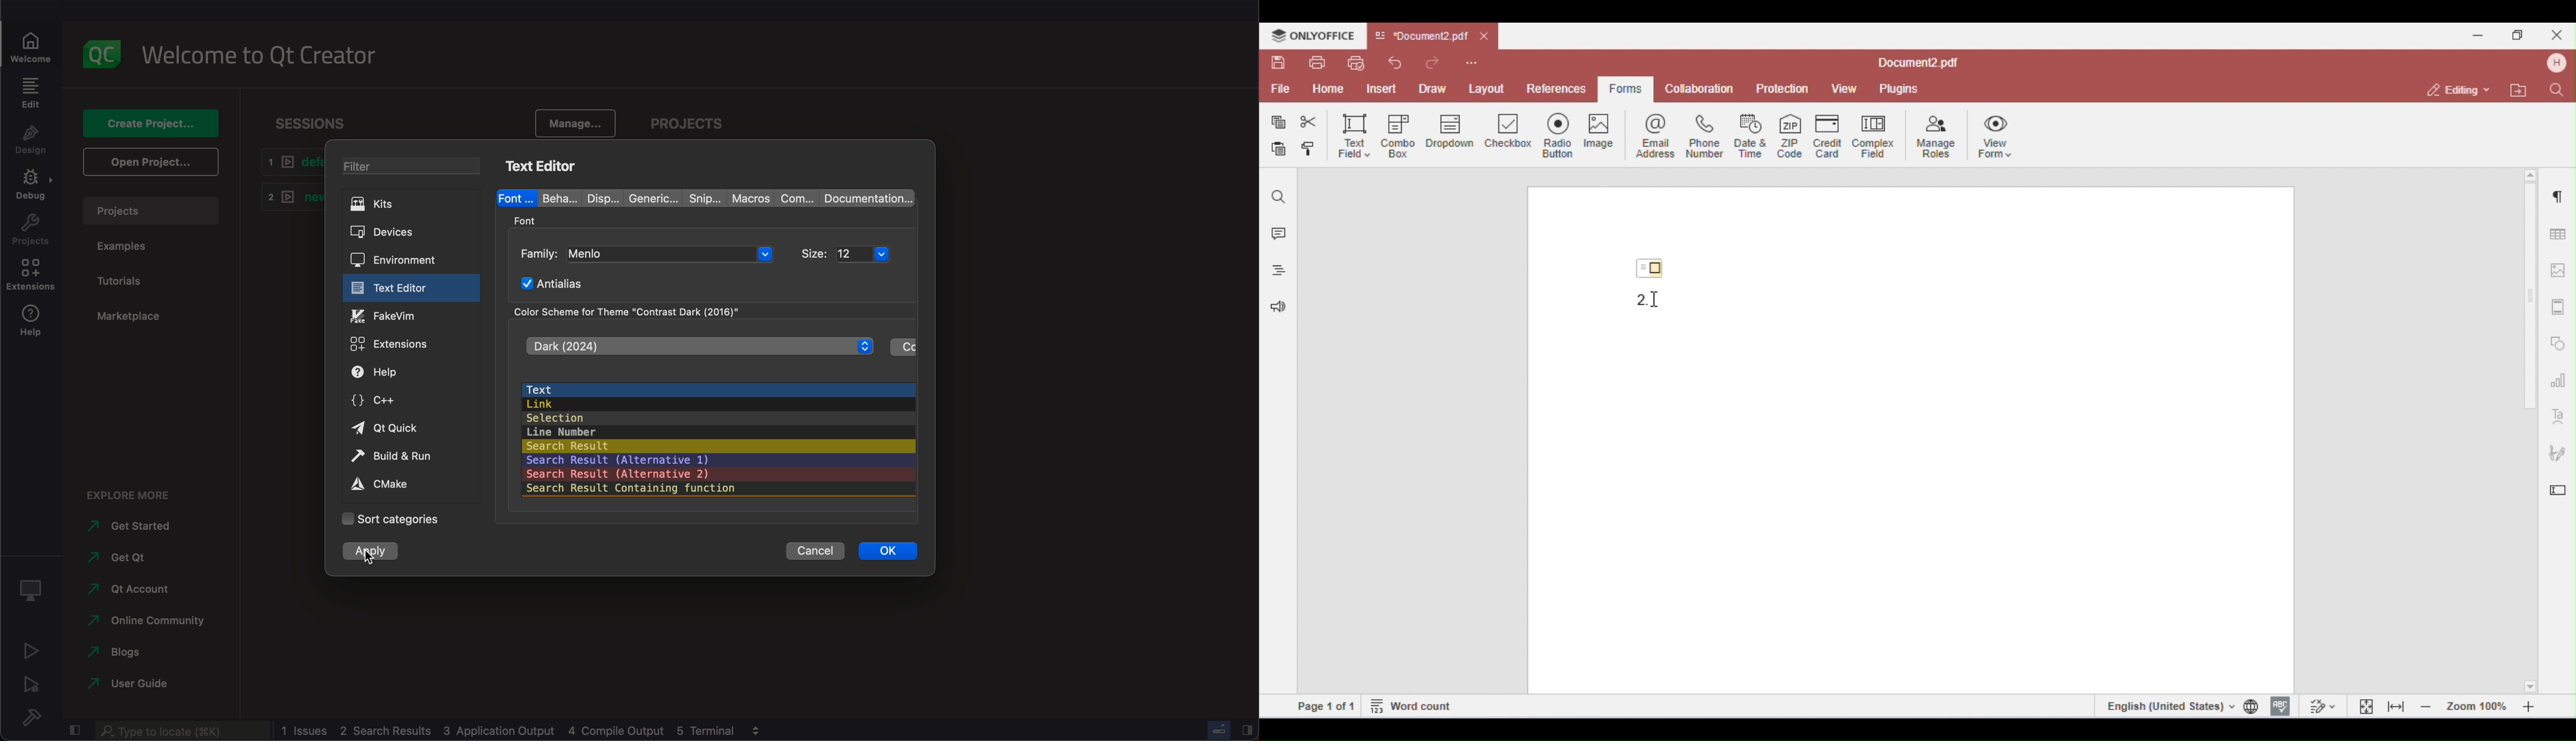 The width and height of the screenshot is (2576, 756). What do you see at coordinates (540, 253) in the screenshot?
I see `family:` at bounding box center [540, 253].